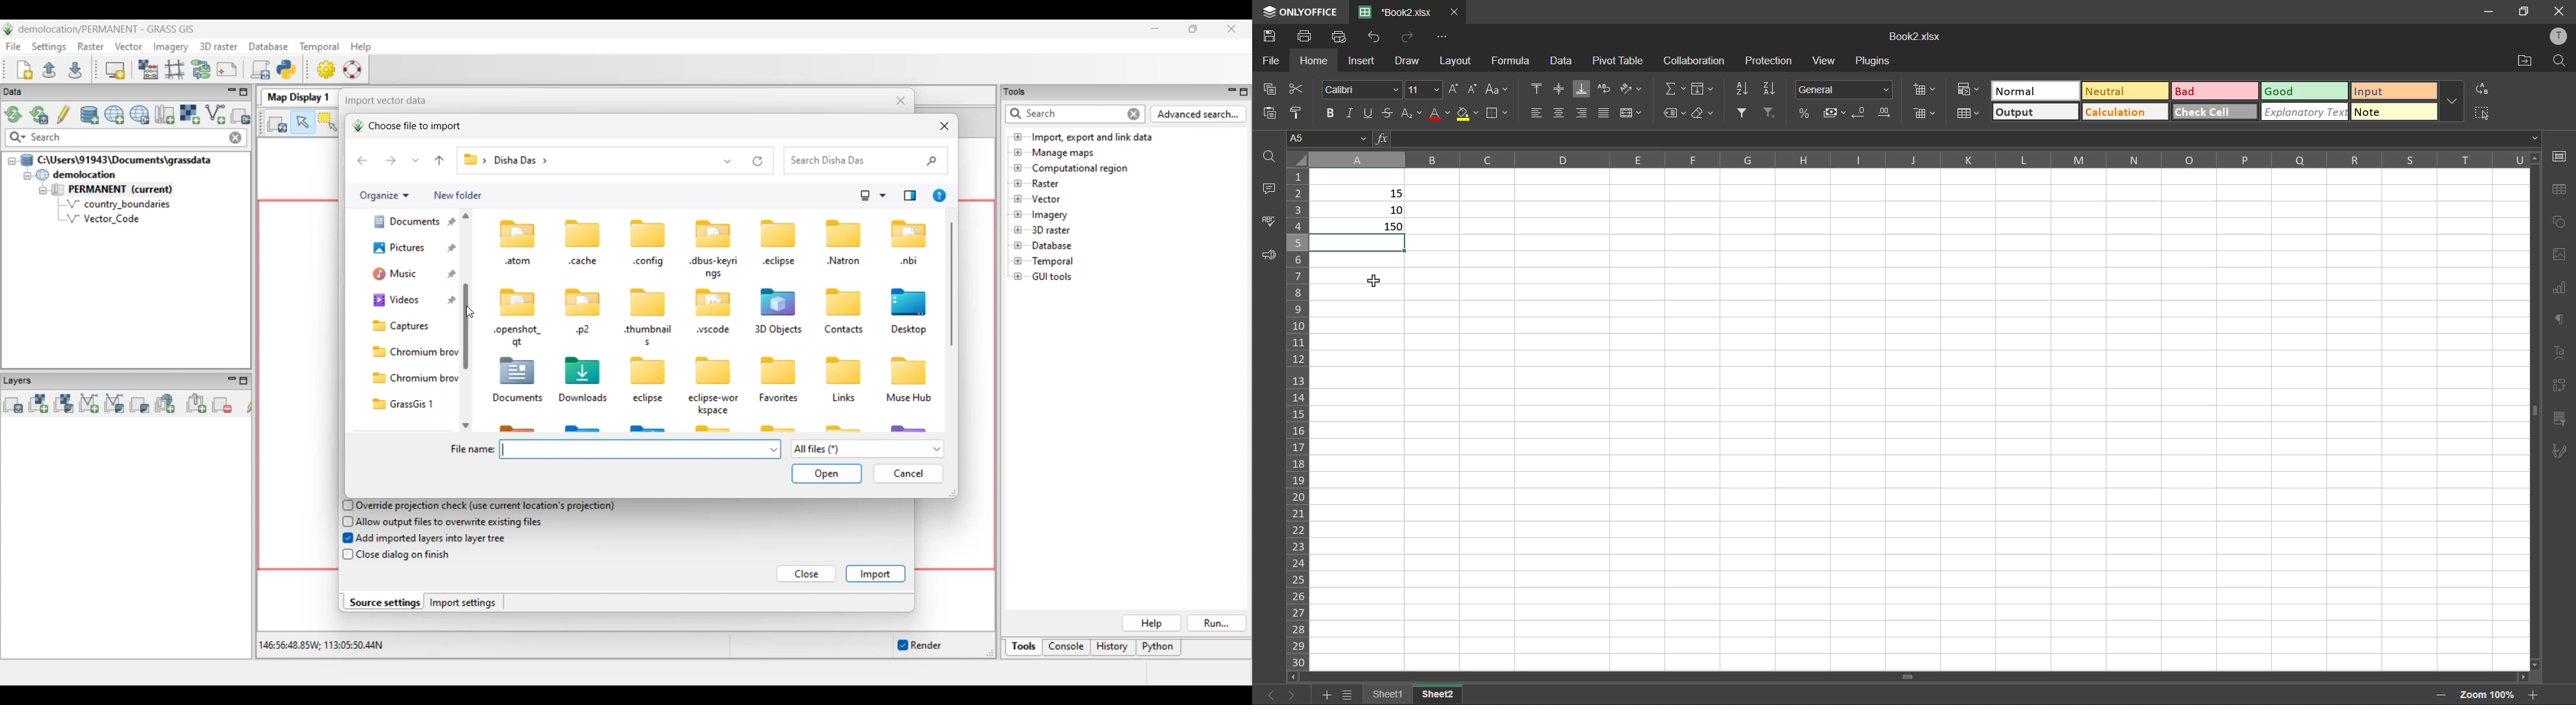  What do you see at coordinates (1744, 112) in the screenshot?
I see `filter` at bounding box center [1744, 112].